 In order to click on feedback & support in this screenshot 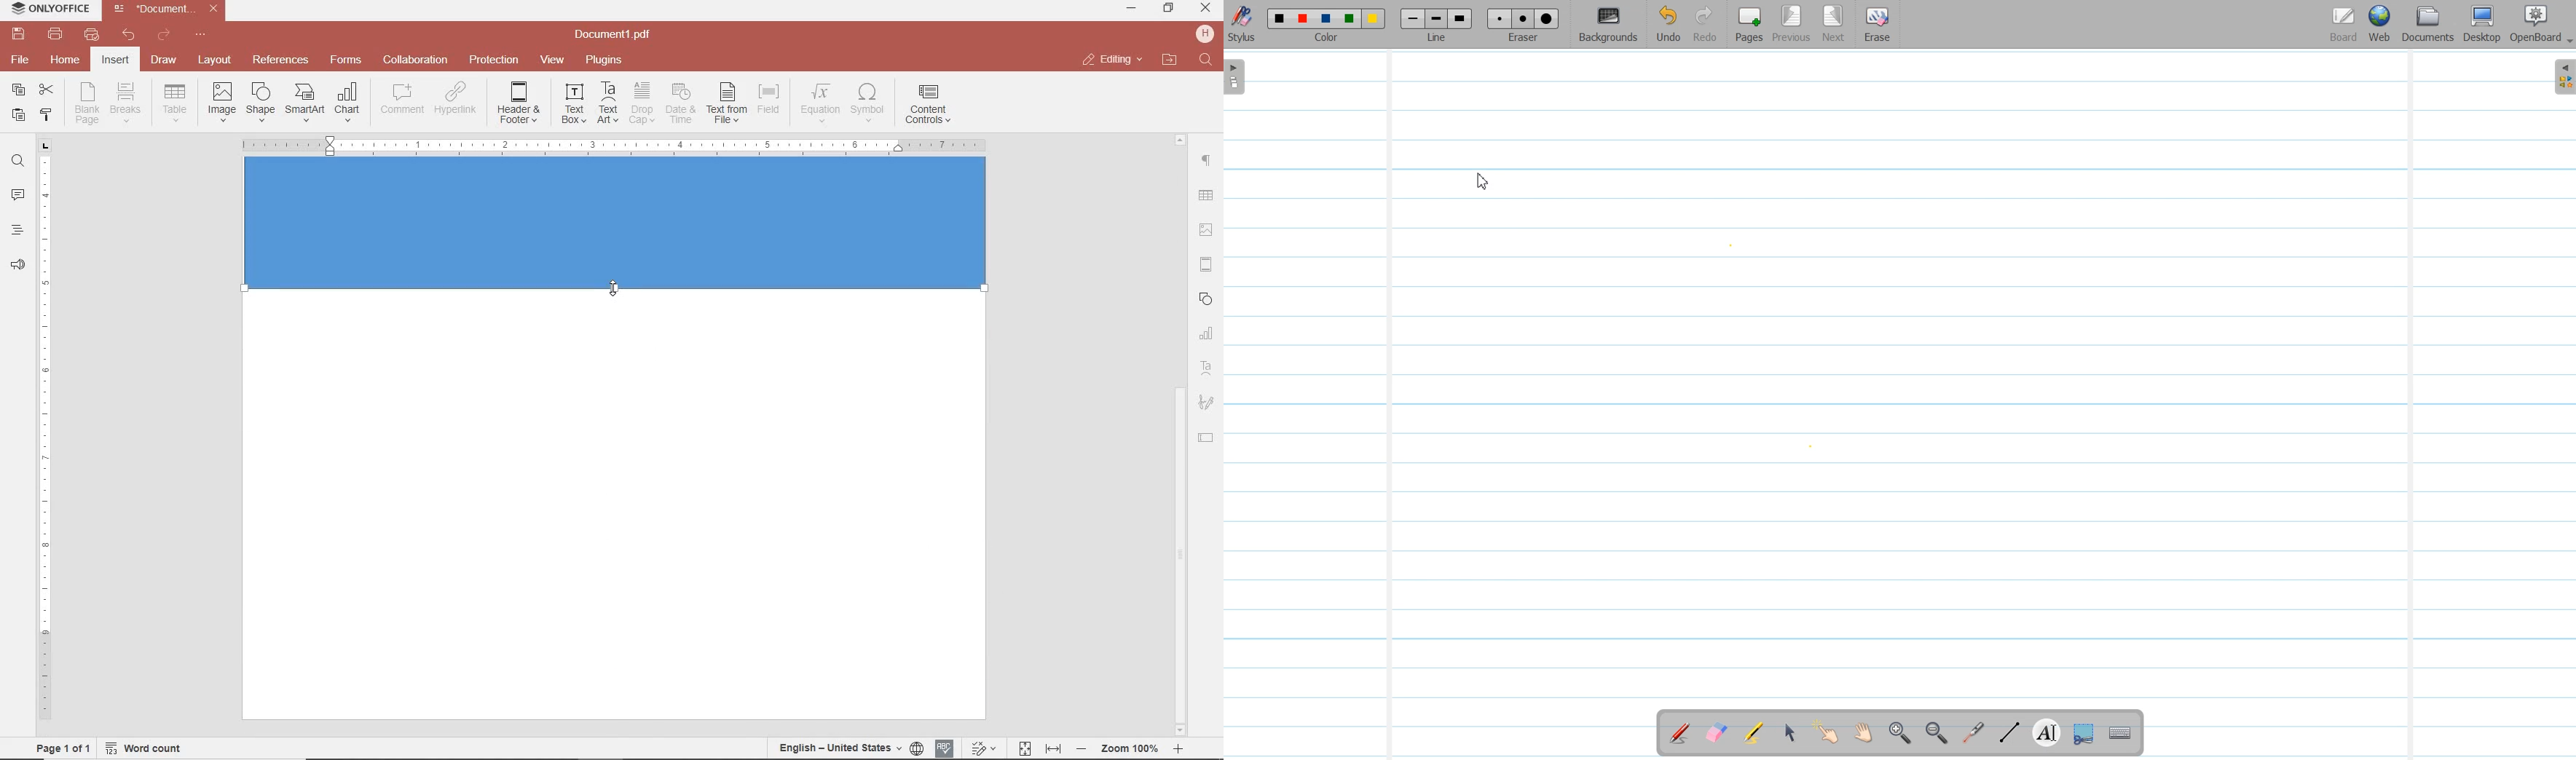, I will do `click(18, 266)`.